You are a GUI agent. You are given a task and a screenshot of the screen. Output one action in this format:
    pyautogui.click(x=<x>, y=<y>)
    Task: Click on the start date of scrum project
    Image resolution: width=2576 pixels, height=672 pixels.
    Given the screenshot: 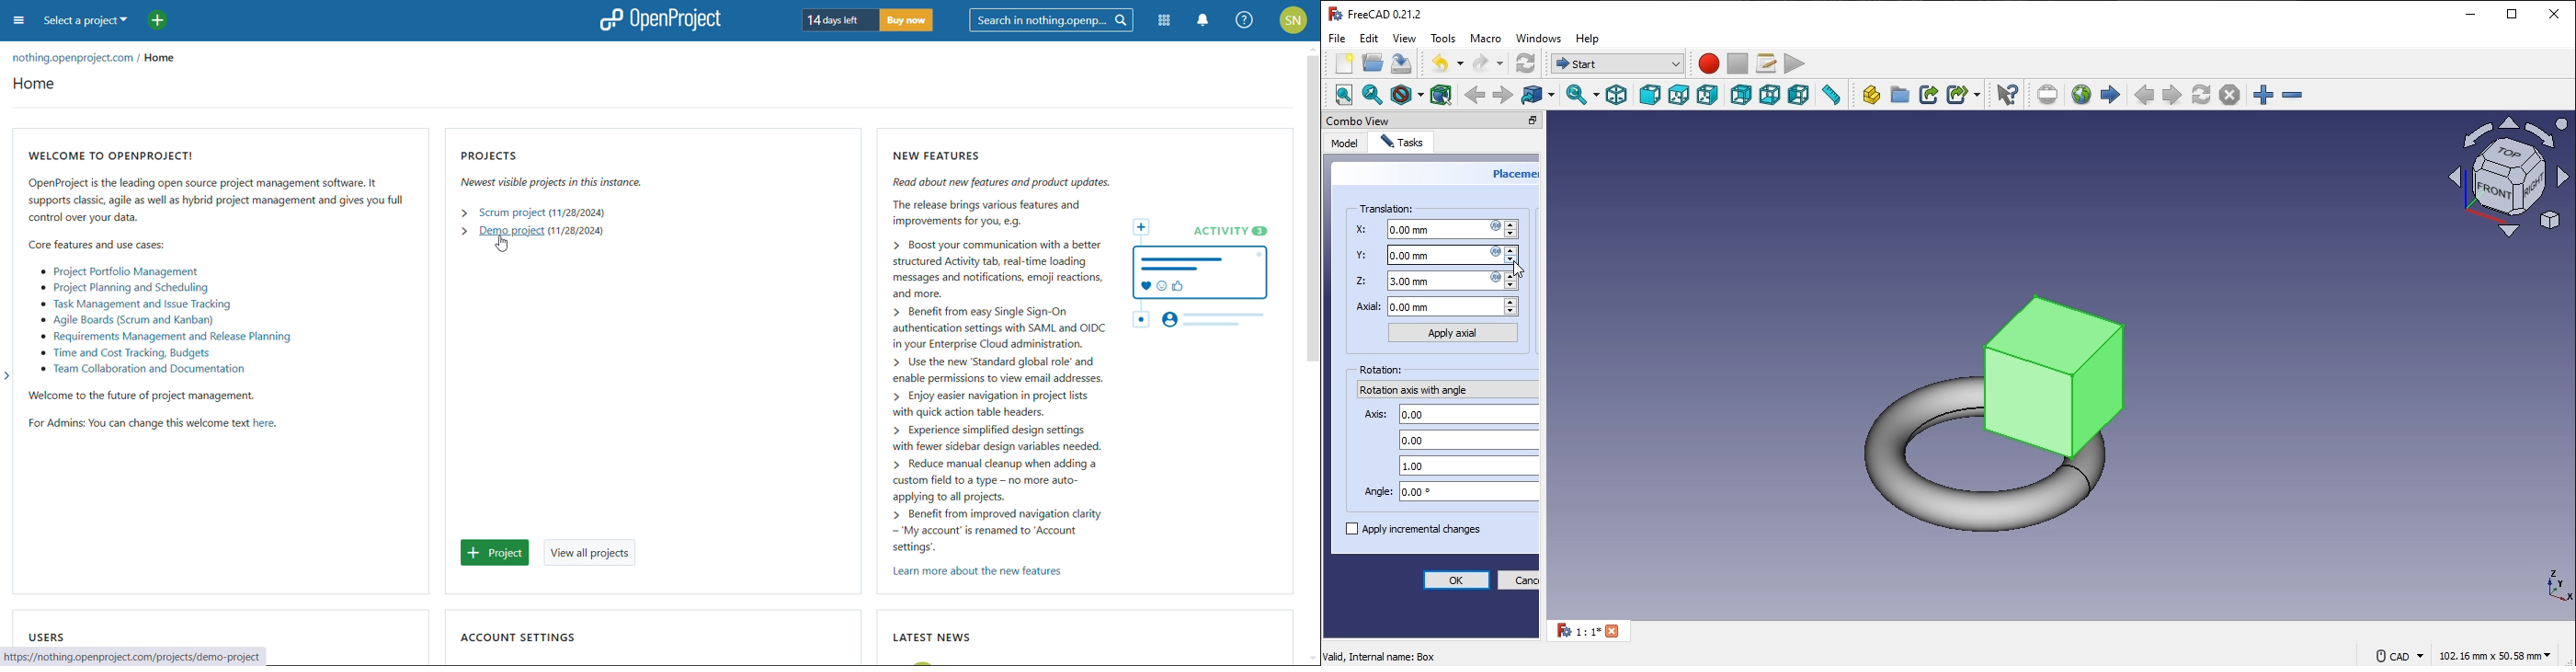 What is the action you would take?
    pyautogui.click(x=578, y=214)
    